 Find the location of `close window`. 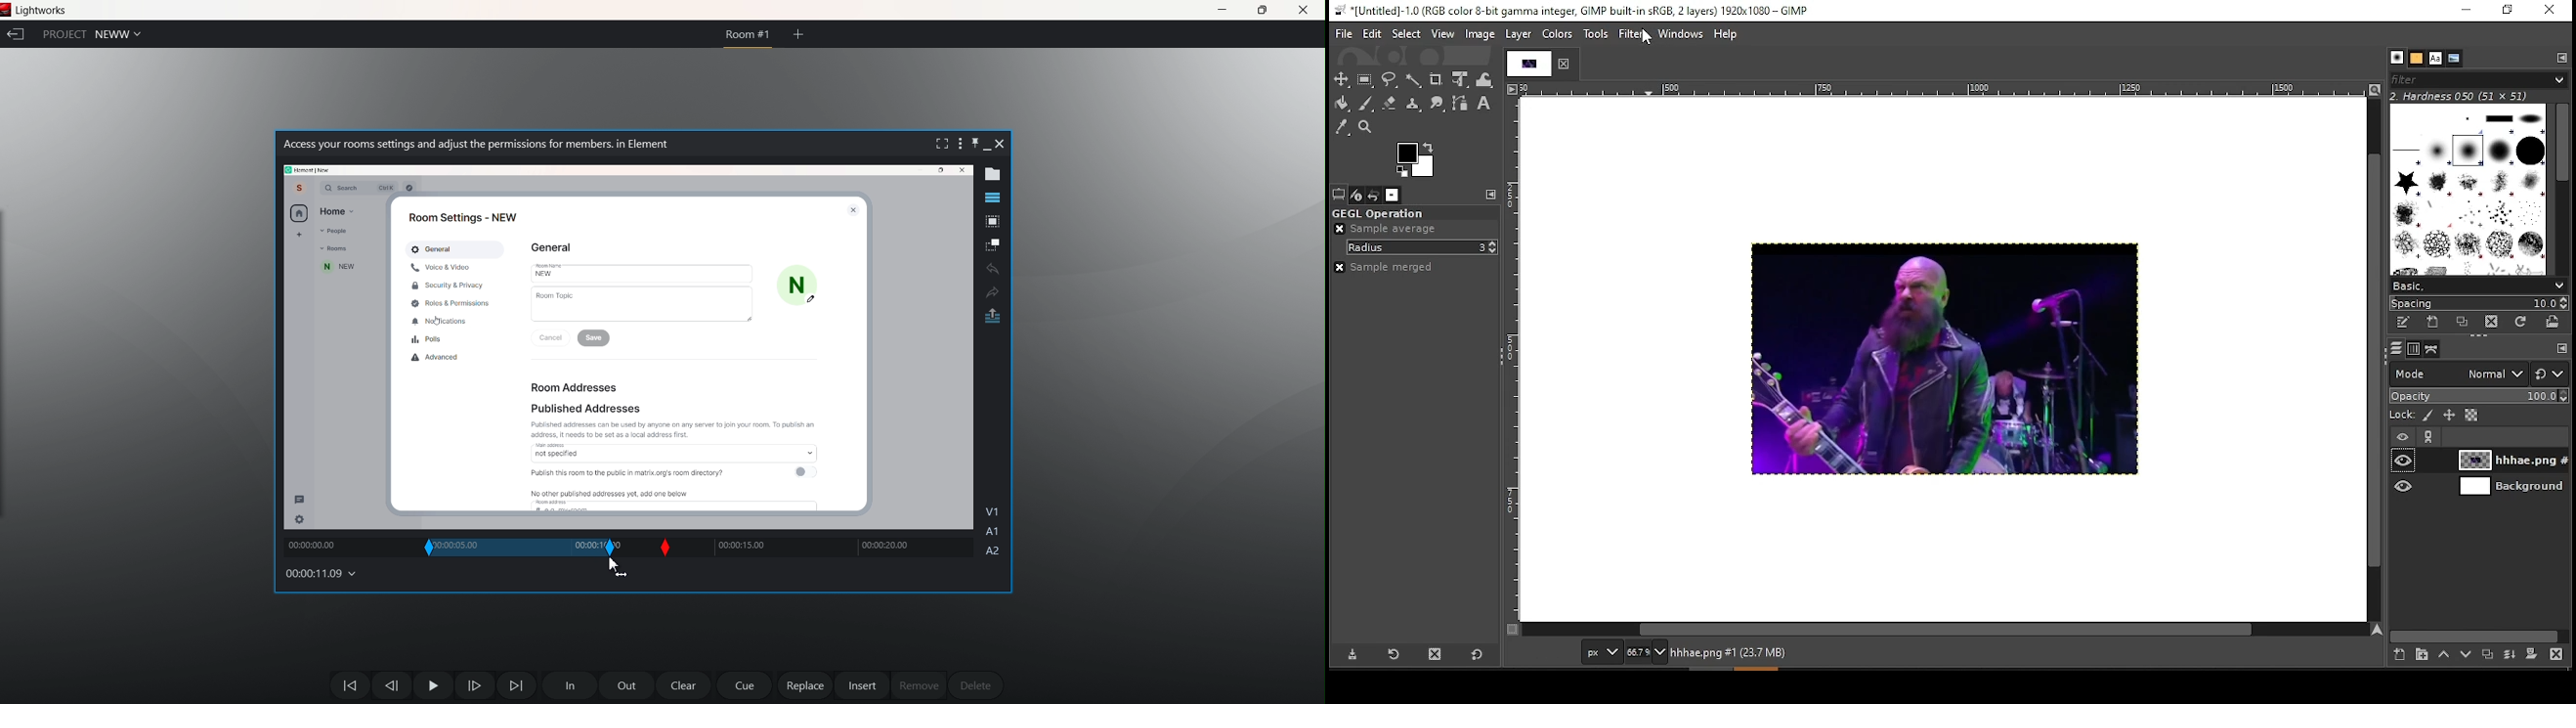

close window is located at coordinates (2551, 11).